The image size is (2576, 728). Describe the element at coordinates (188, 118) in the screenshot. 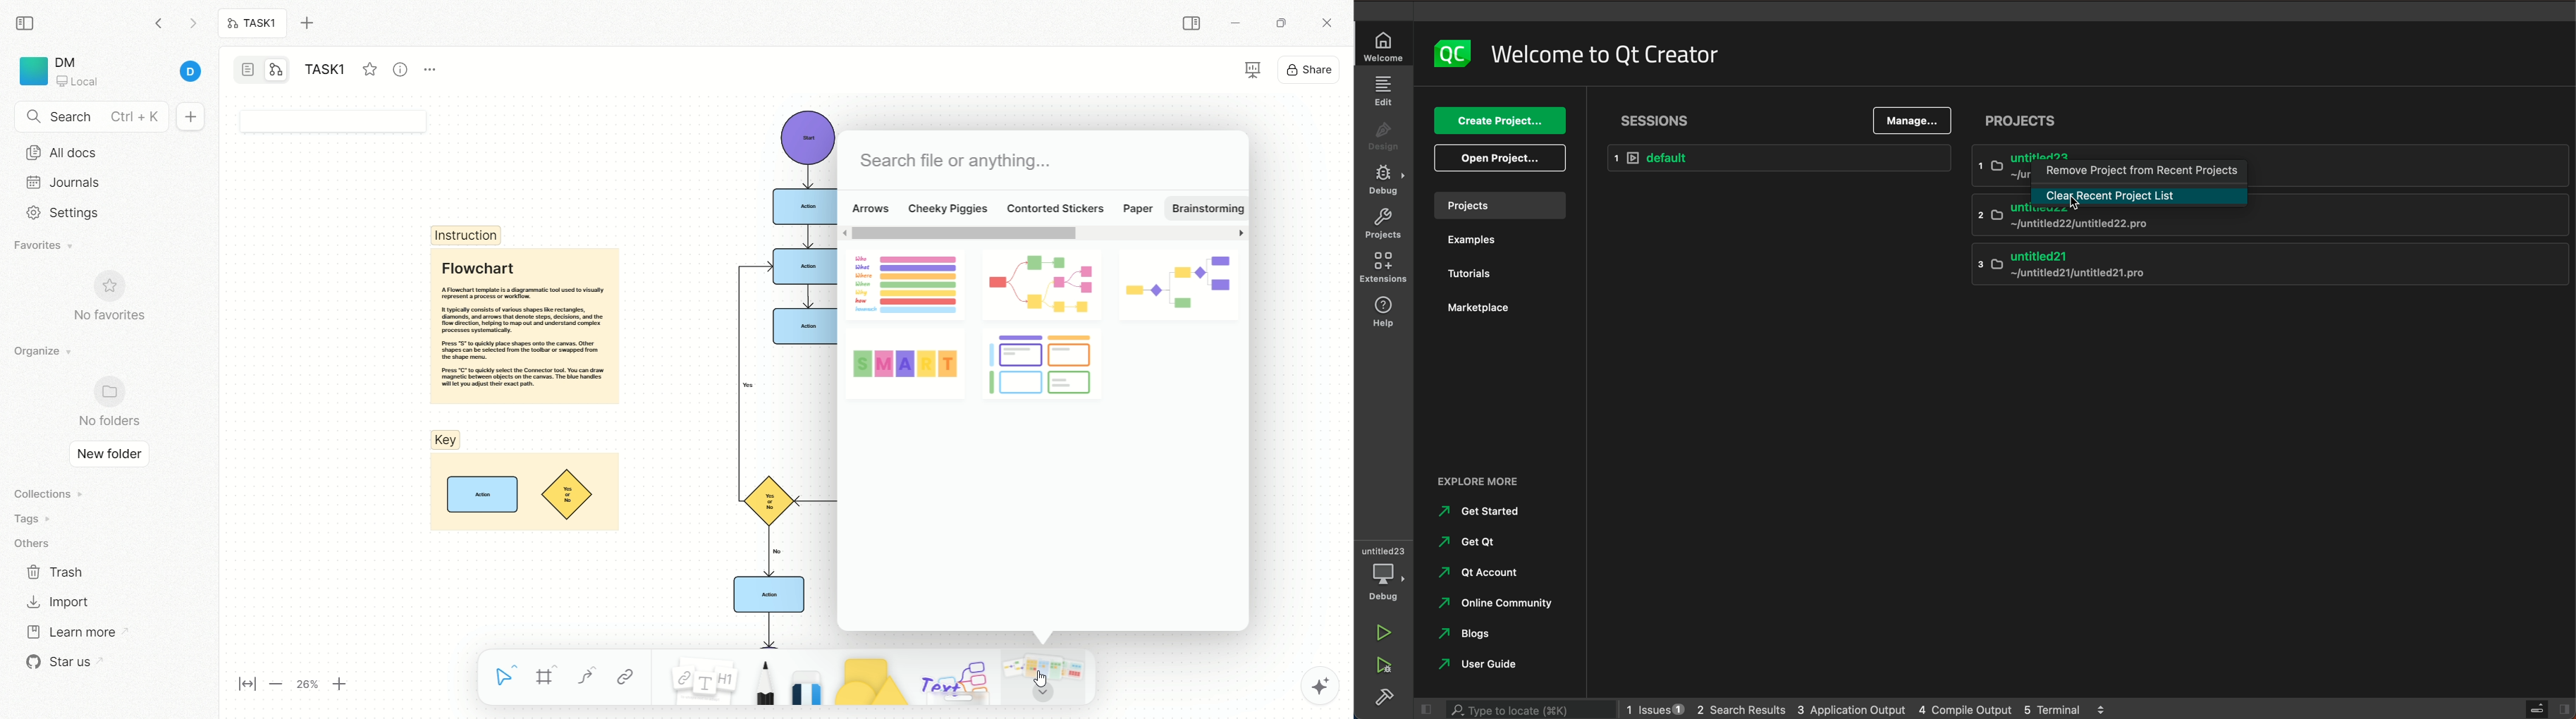

I see `new document` at that location.